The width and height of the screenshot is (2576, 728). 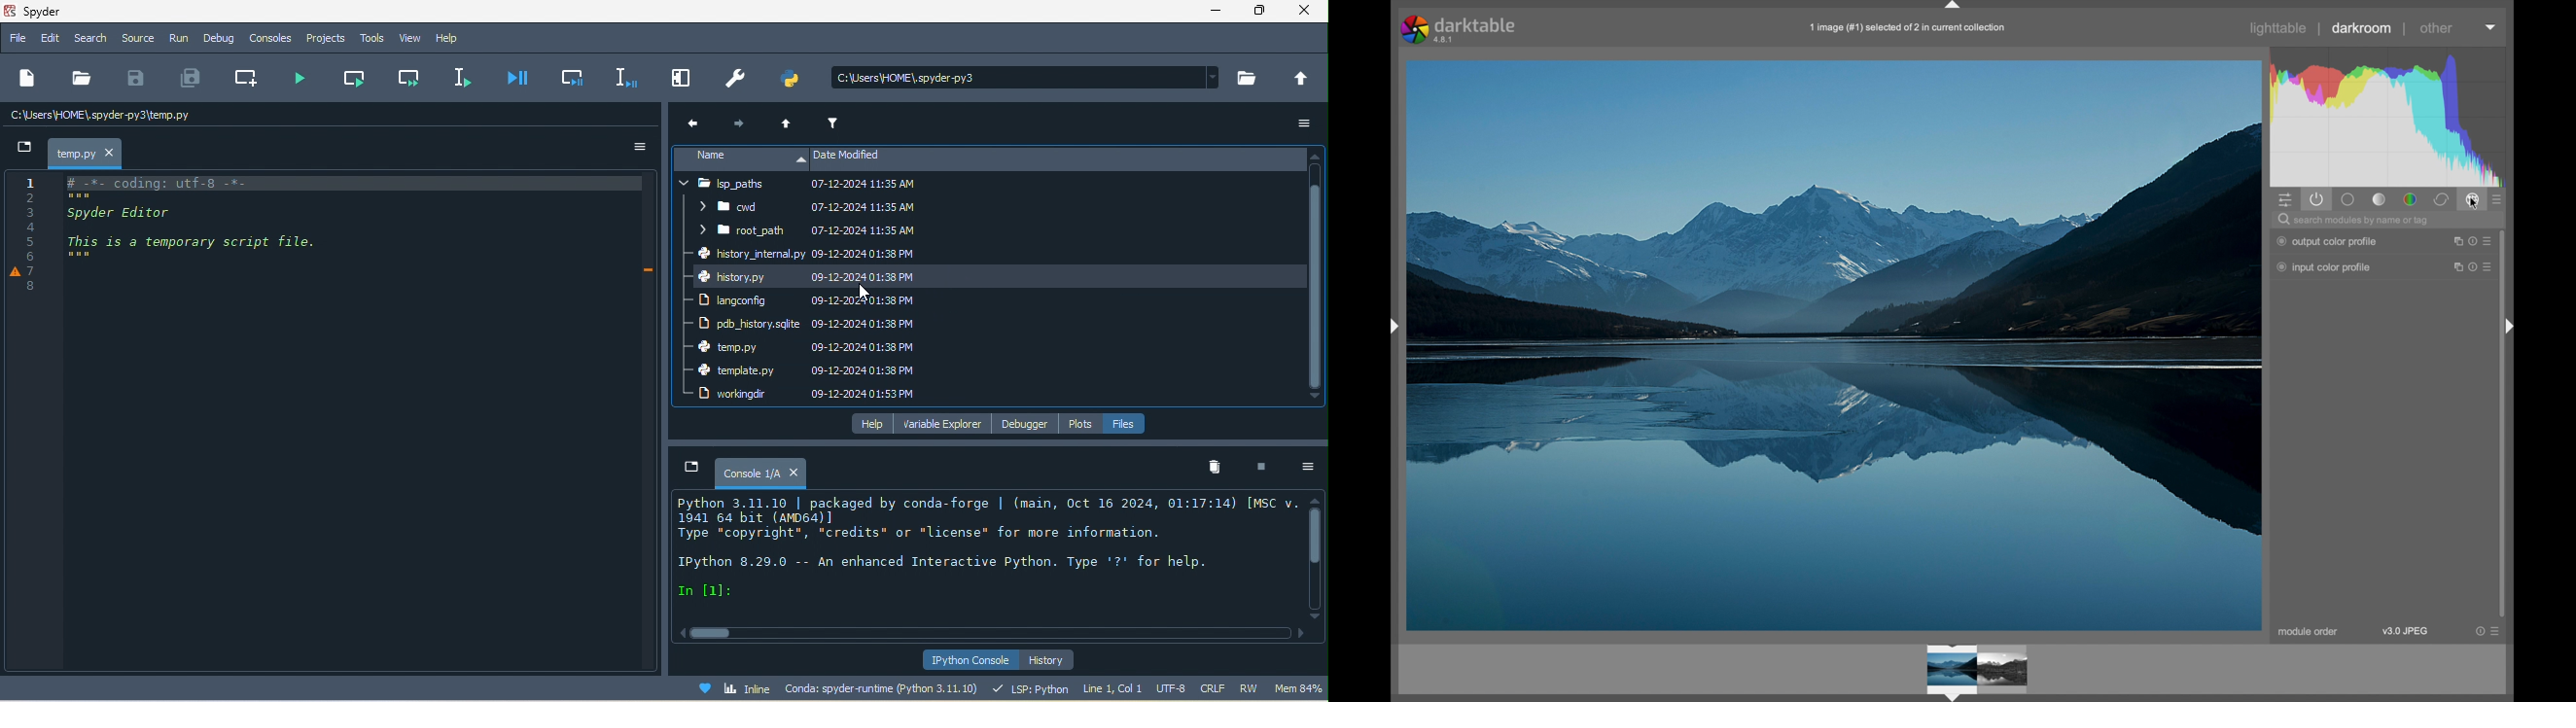 I want to click on create new cell, so click(x=244, y=78).